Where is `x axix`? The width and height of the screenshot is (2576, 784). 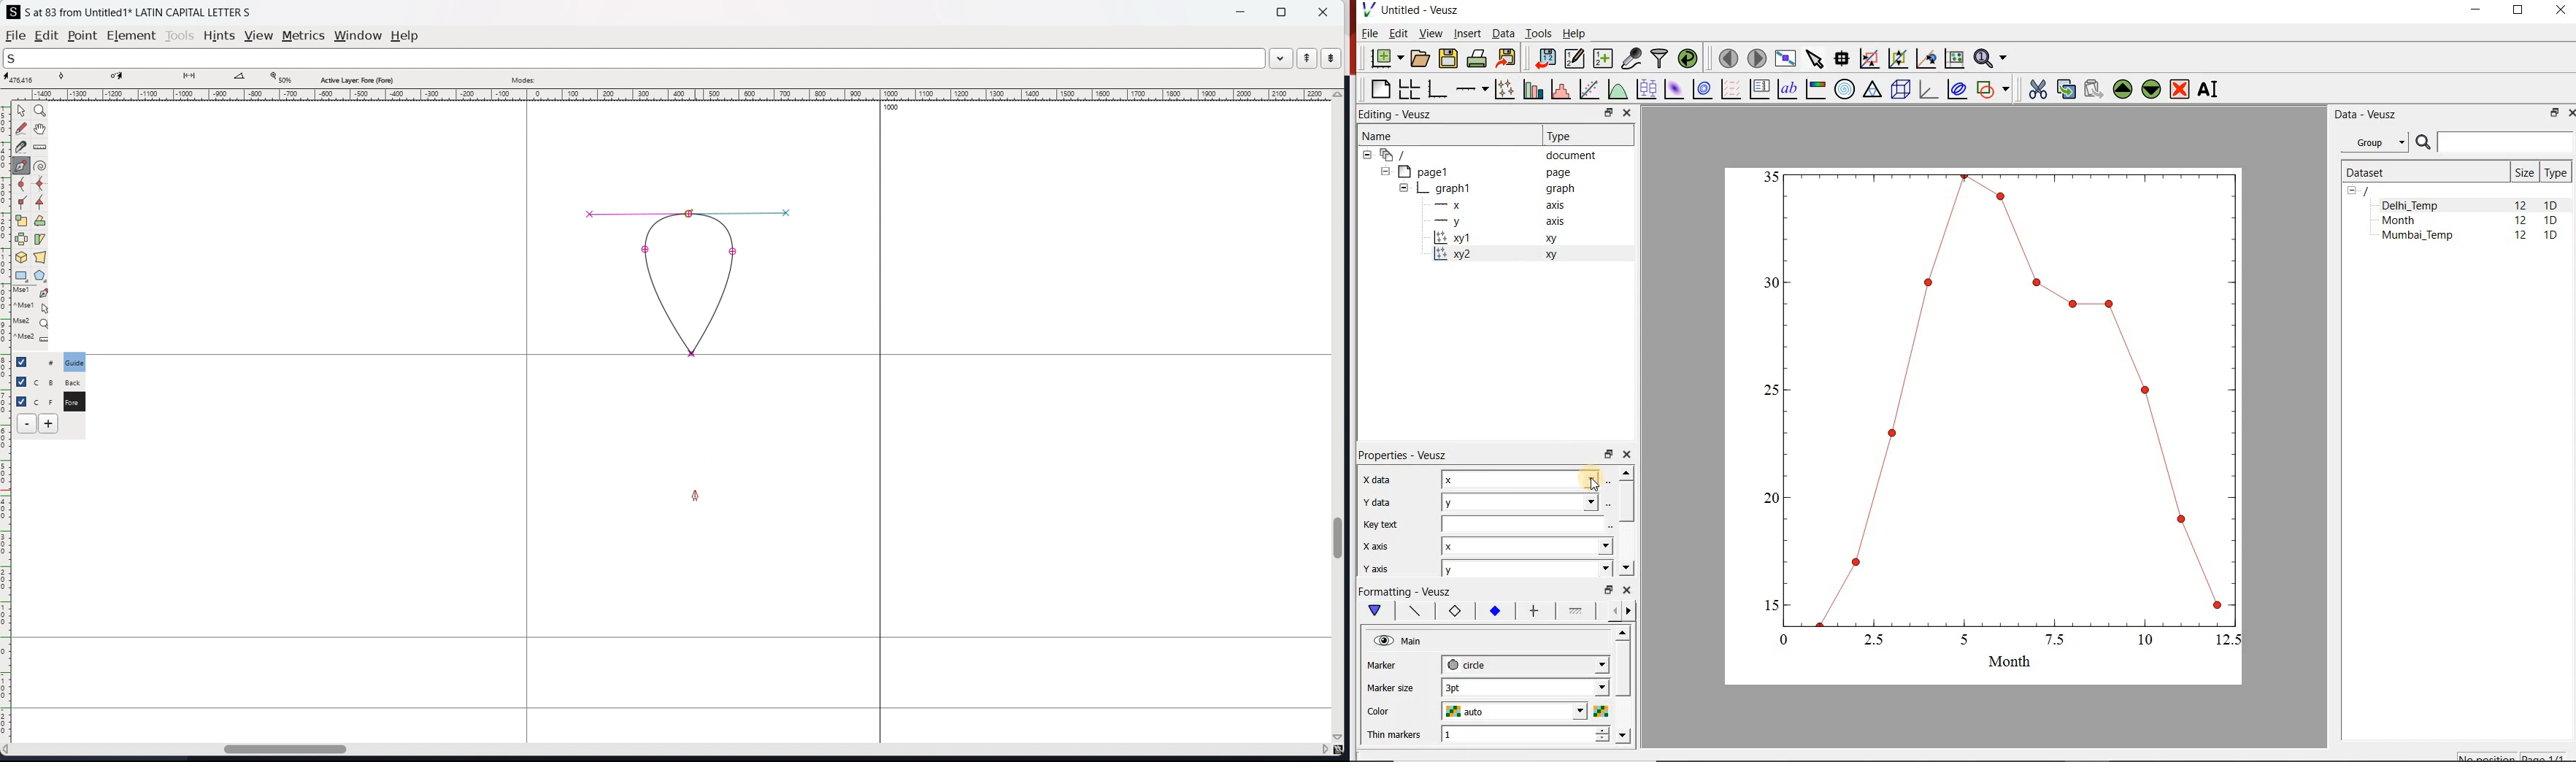 x axix is located at coordinates (1372, 544).